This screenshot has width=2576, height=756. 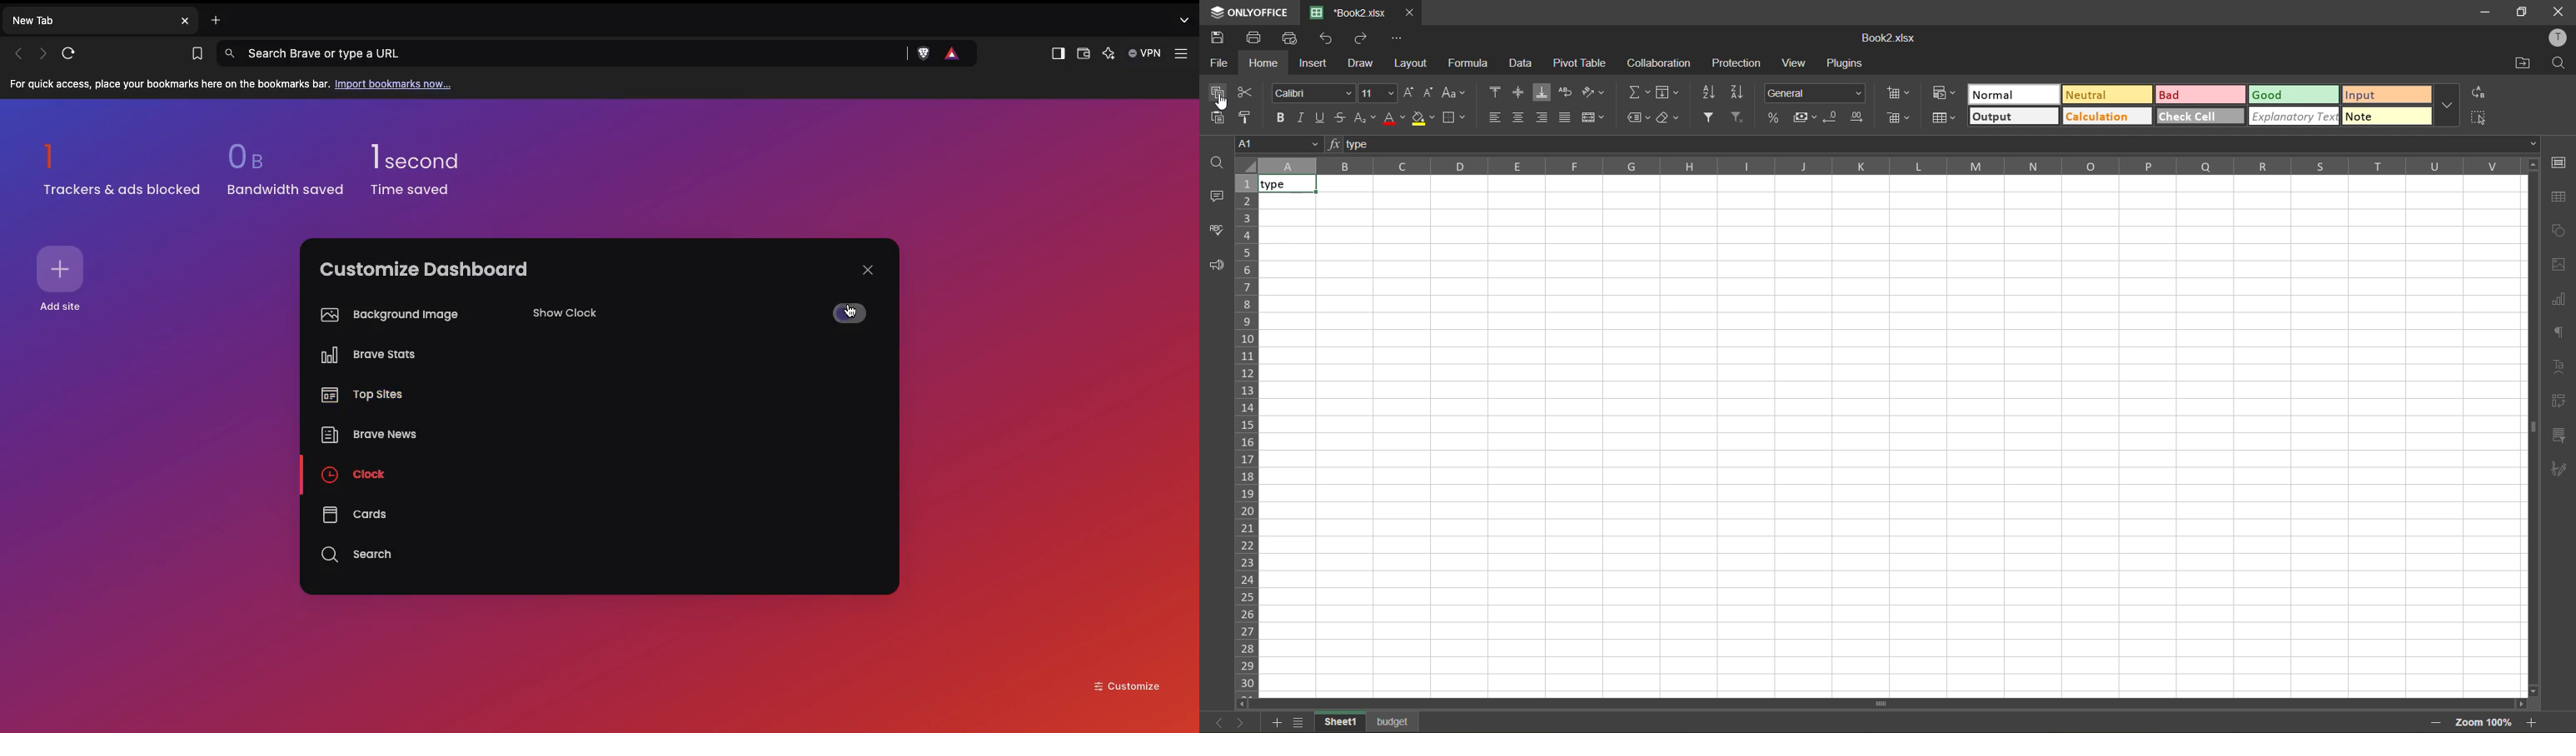 What do you see at coordinates (1323, 118) in the screenshot?
I see `underline` at bounding box center [1323, 118].